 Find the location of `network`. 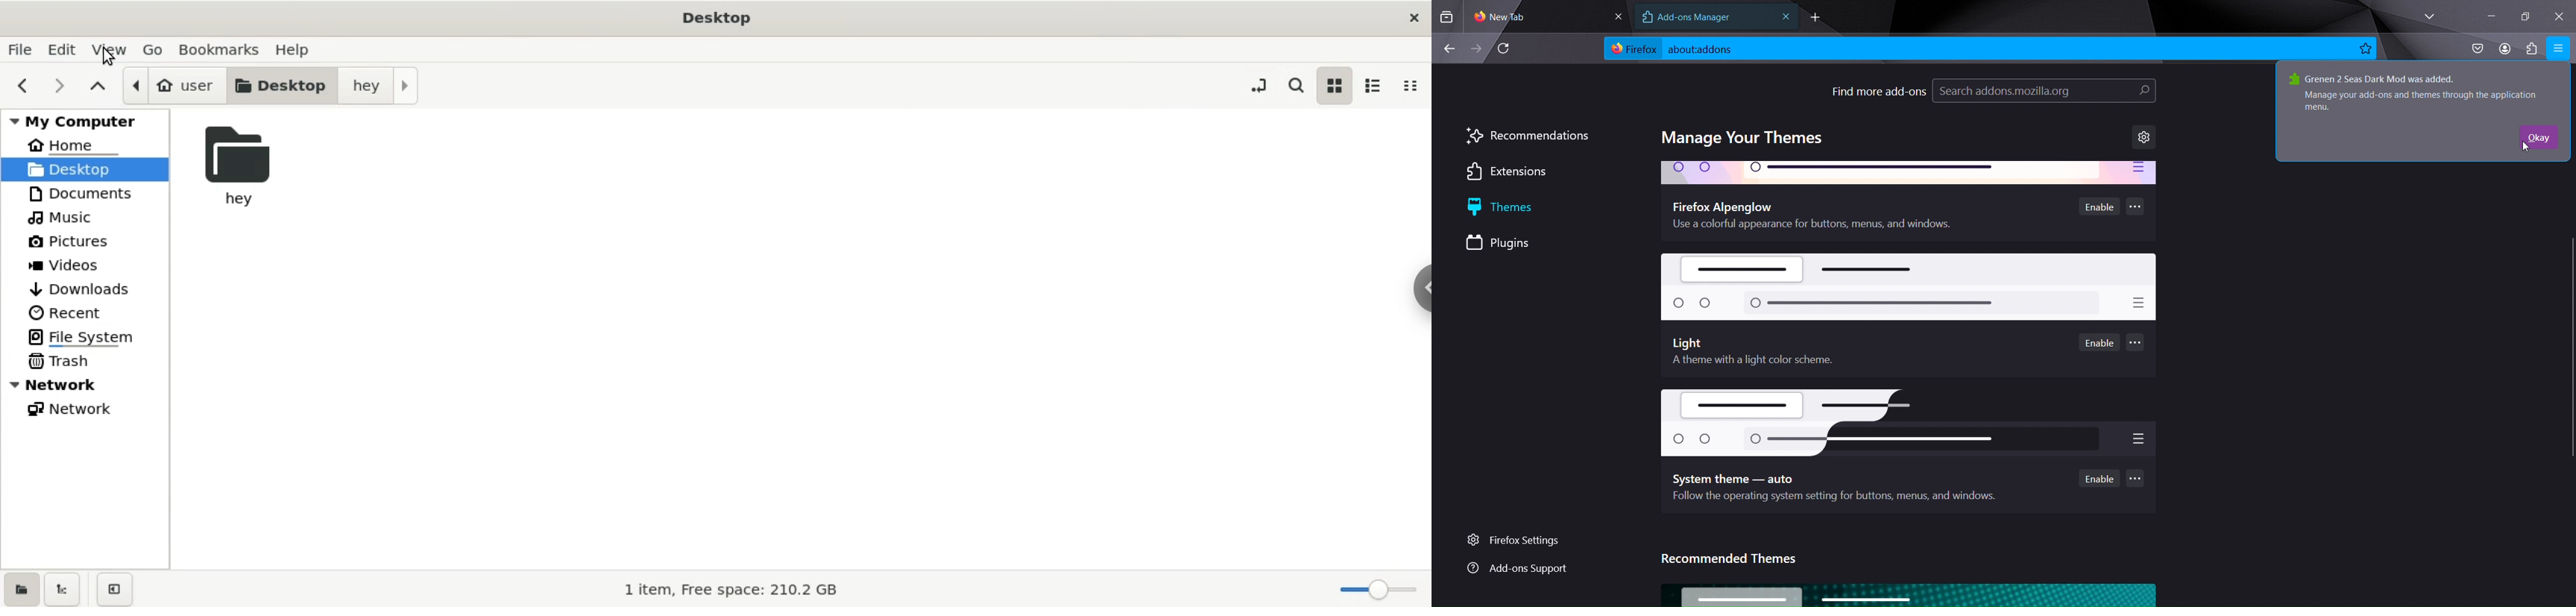

network is located at coordinates (87, 385).